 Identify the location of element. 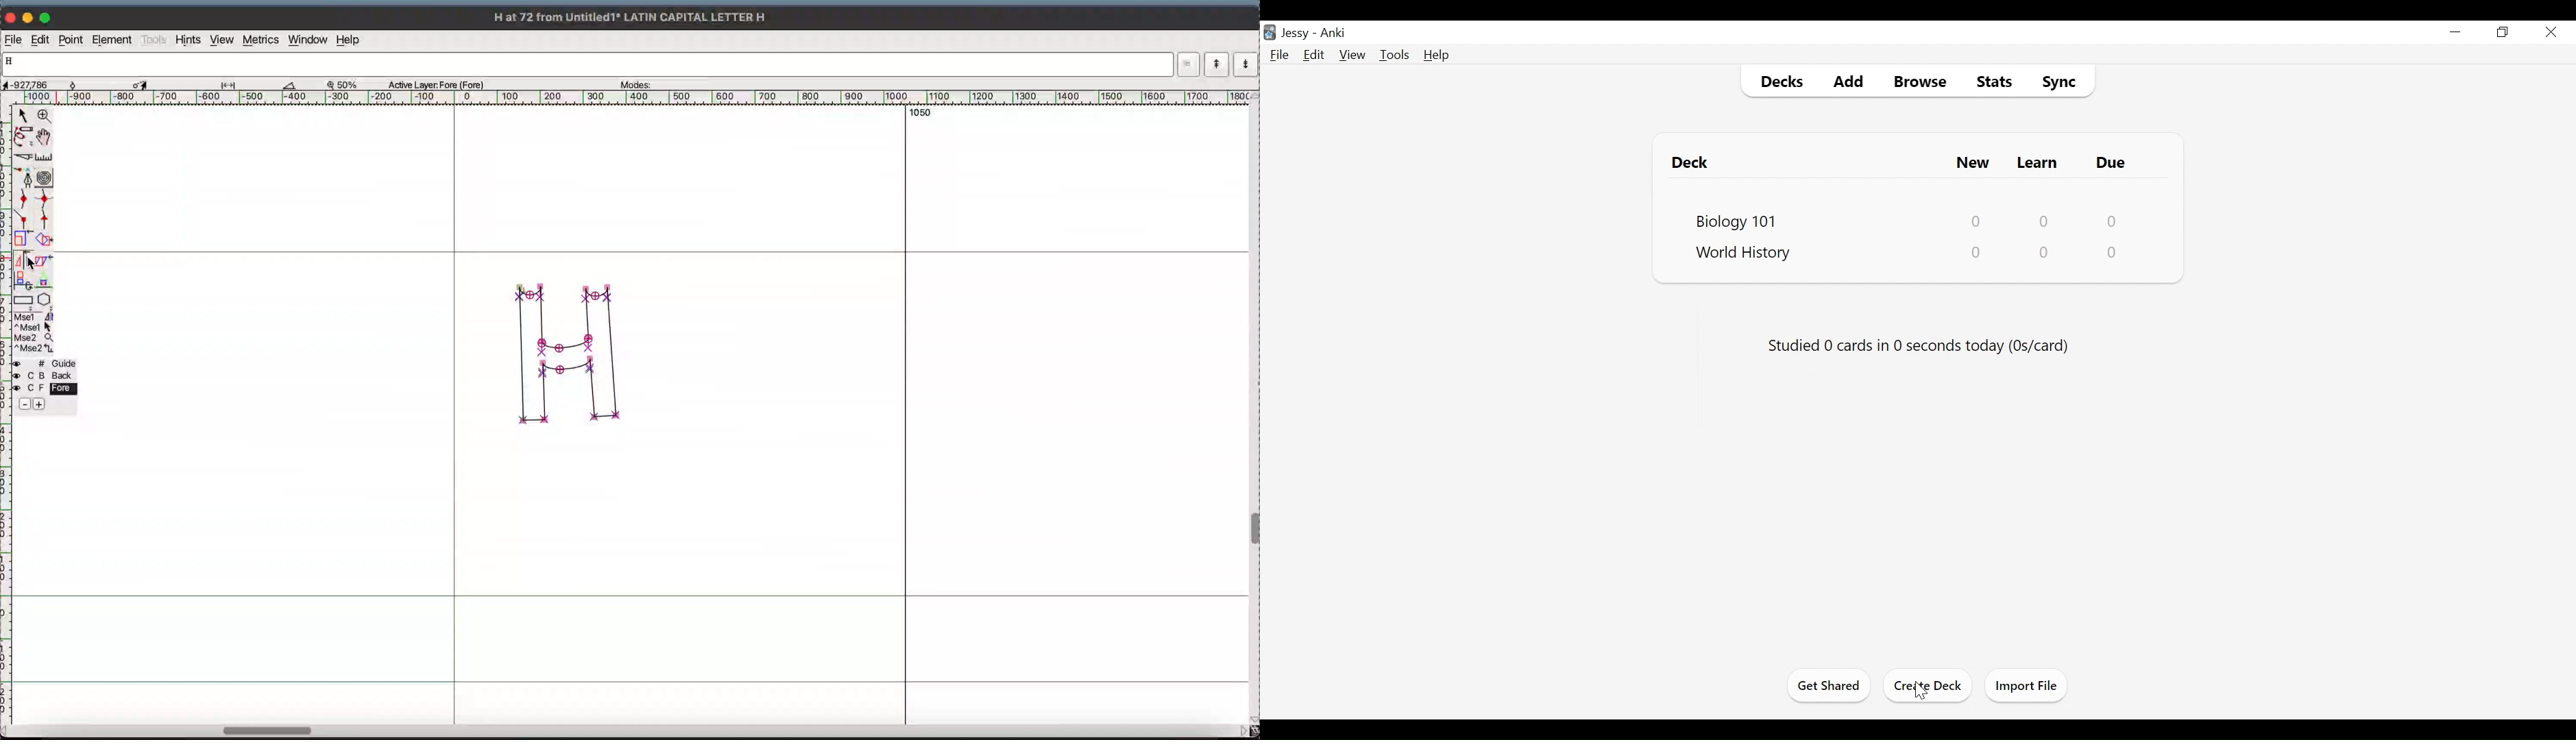
(113, 40).